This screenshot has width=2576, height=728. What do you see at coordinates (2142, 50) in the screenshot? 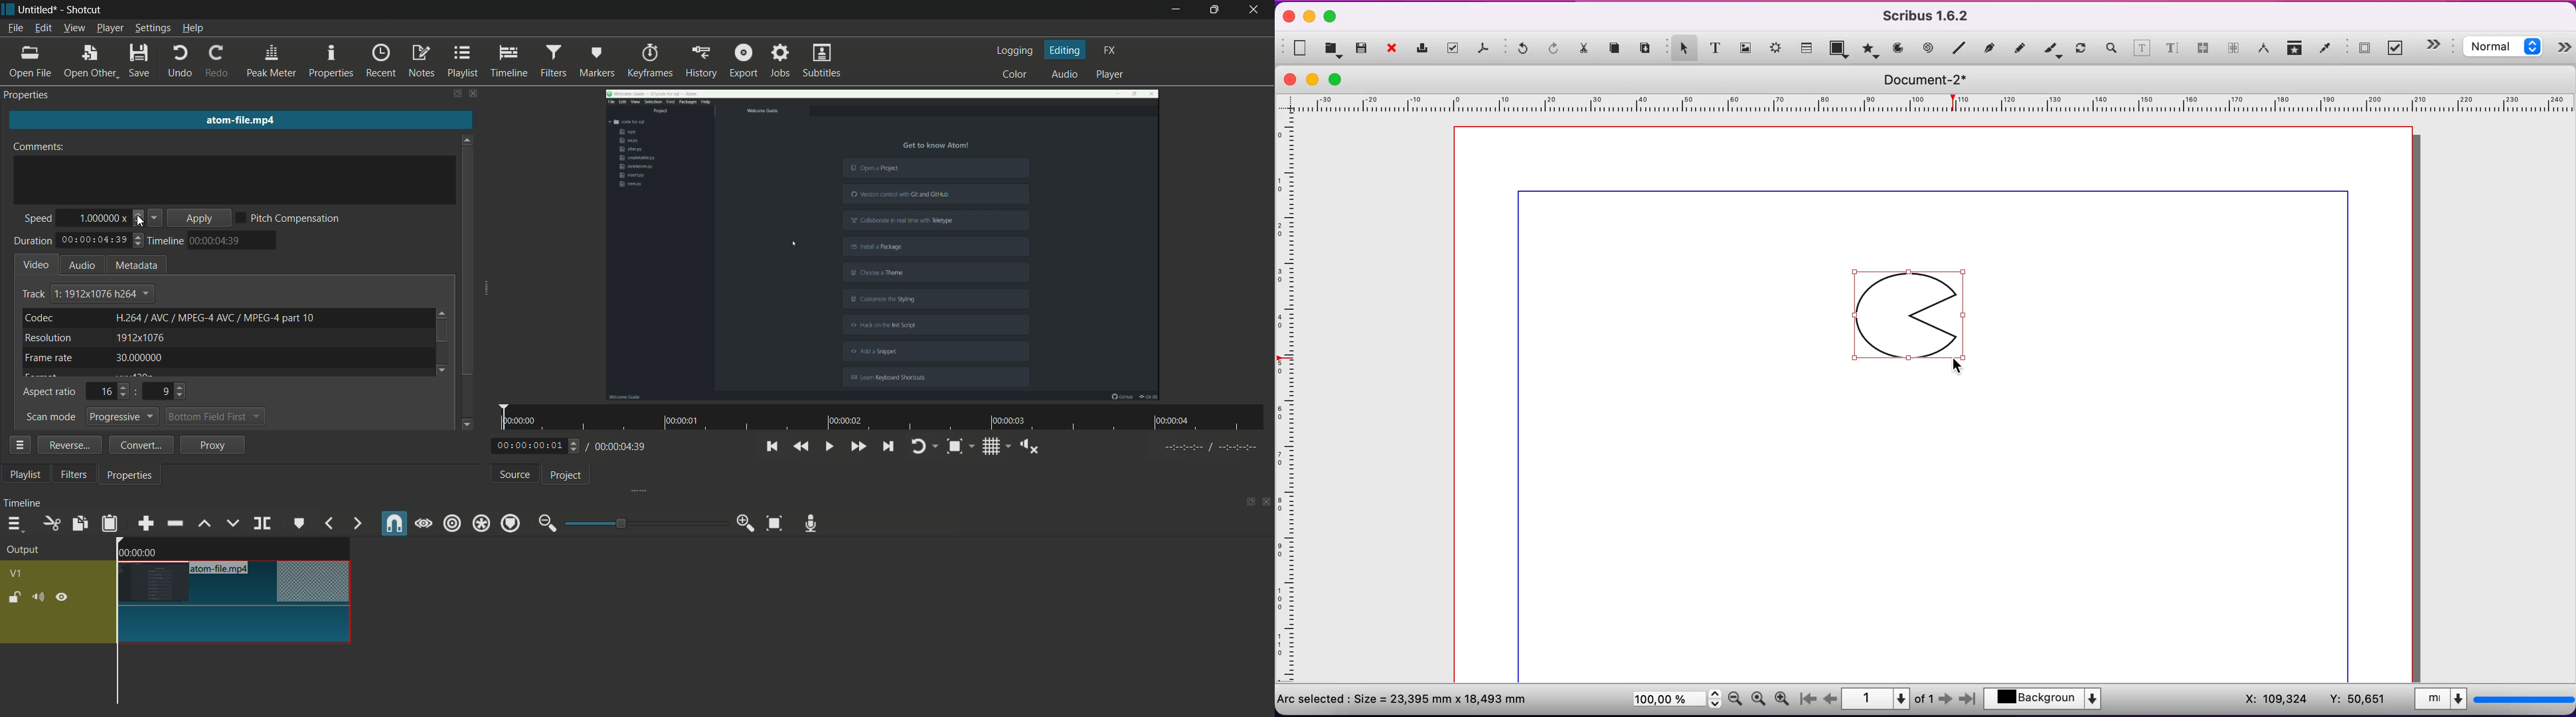
I see `edit contents of a frame` at bounding box center [2142, 50].